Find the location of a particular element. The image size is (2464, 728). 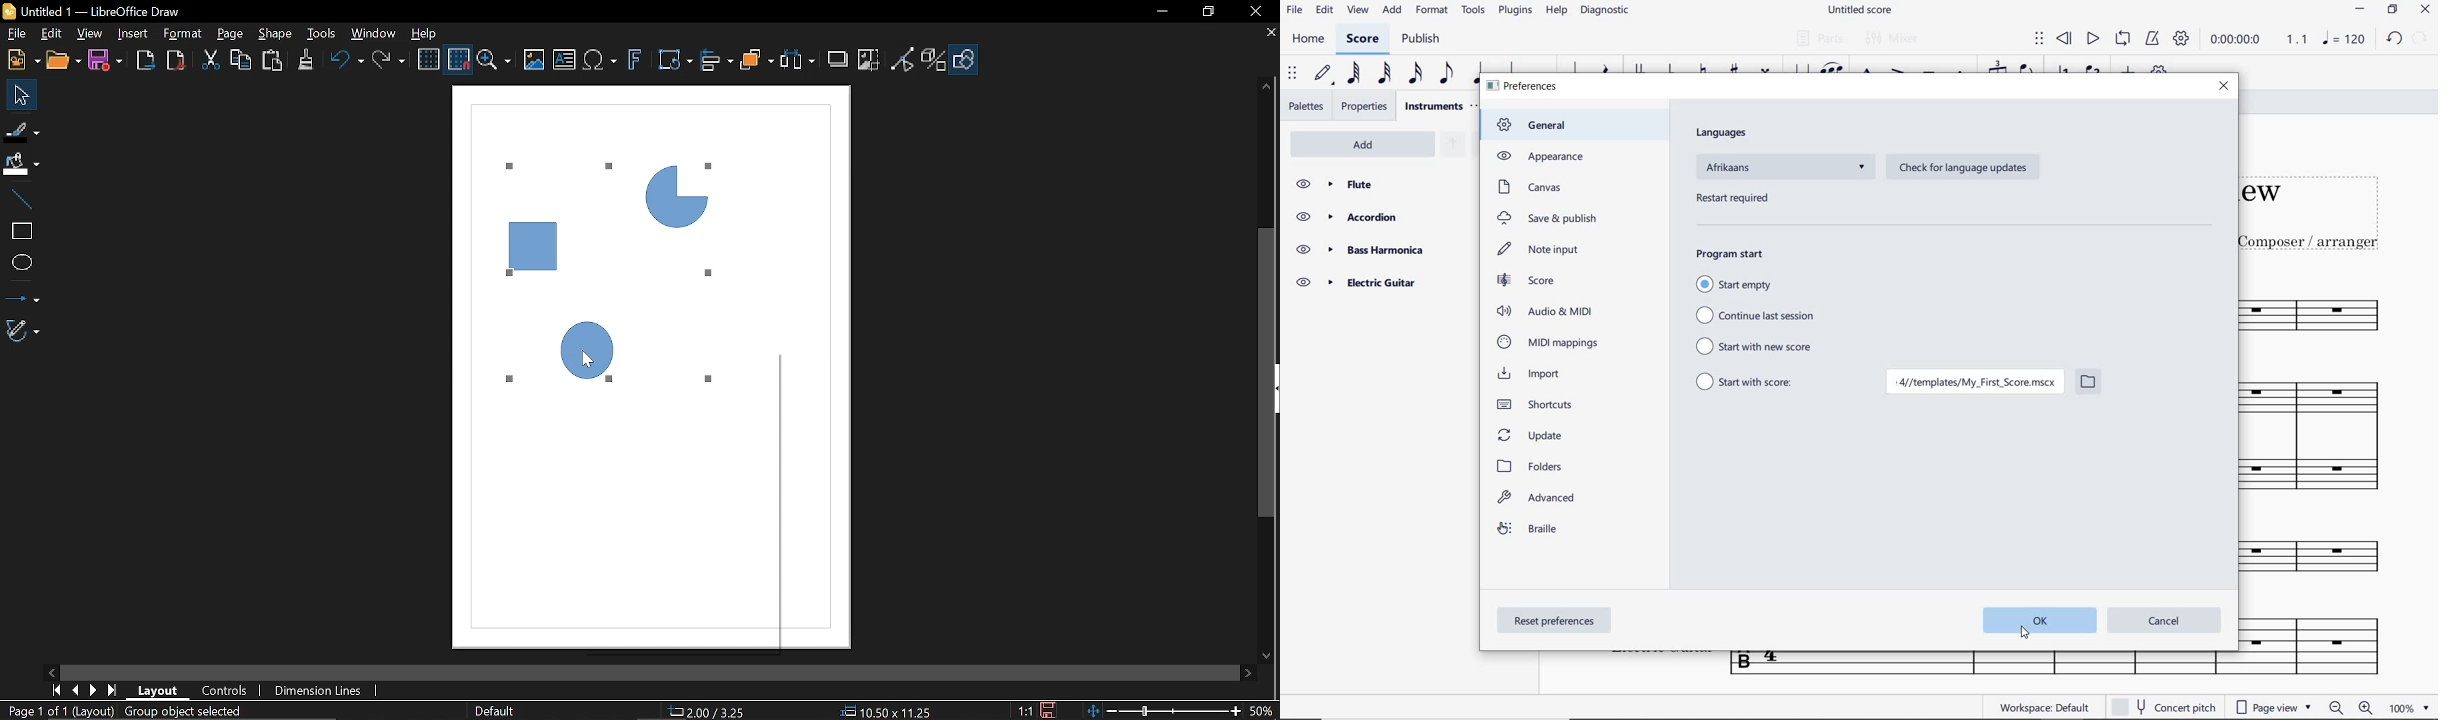

Move left is located at coordinates (53, 672).